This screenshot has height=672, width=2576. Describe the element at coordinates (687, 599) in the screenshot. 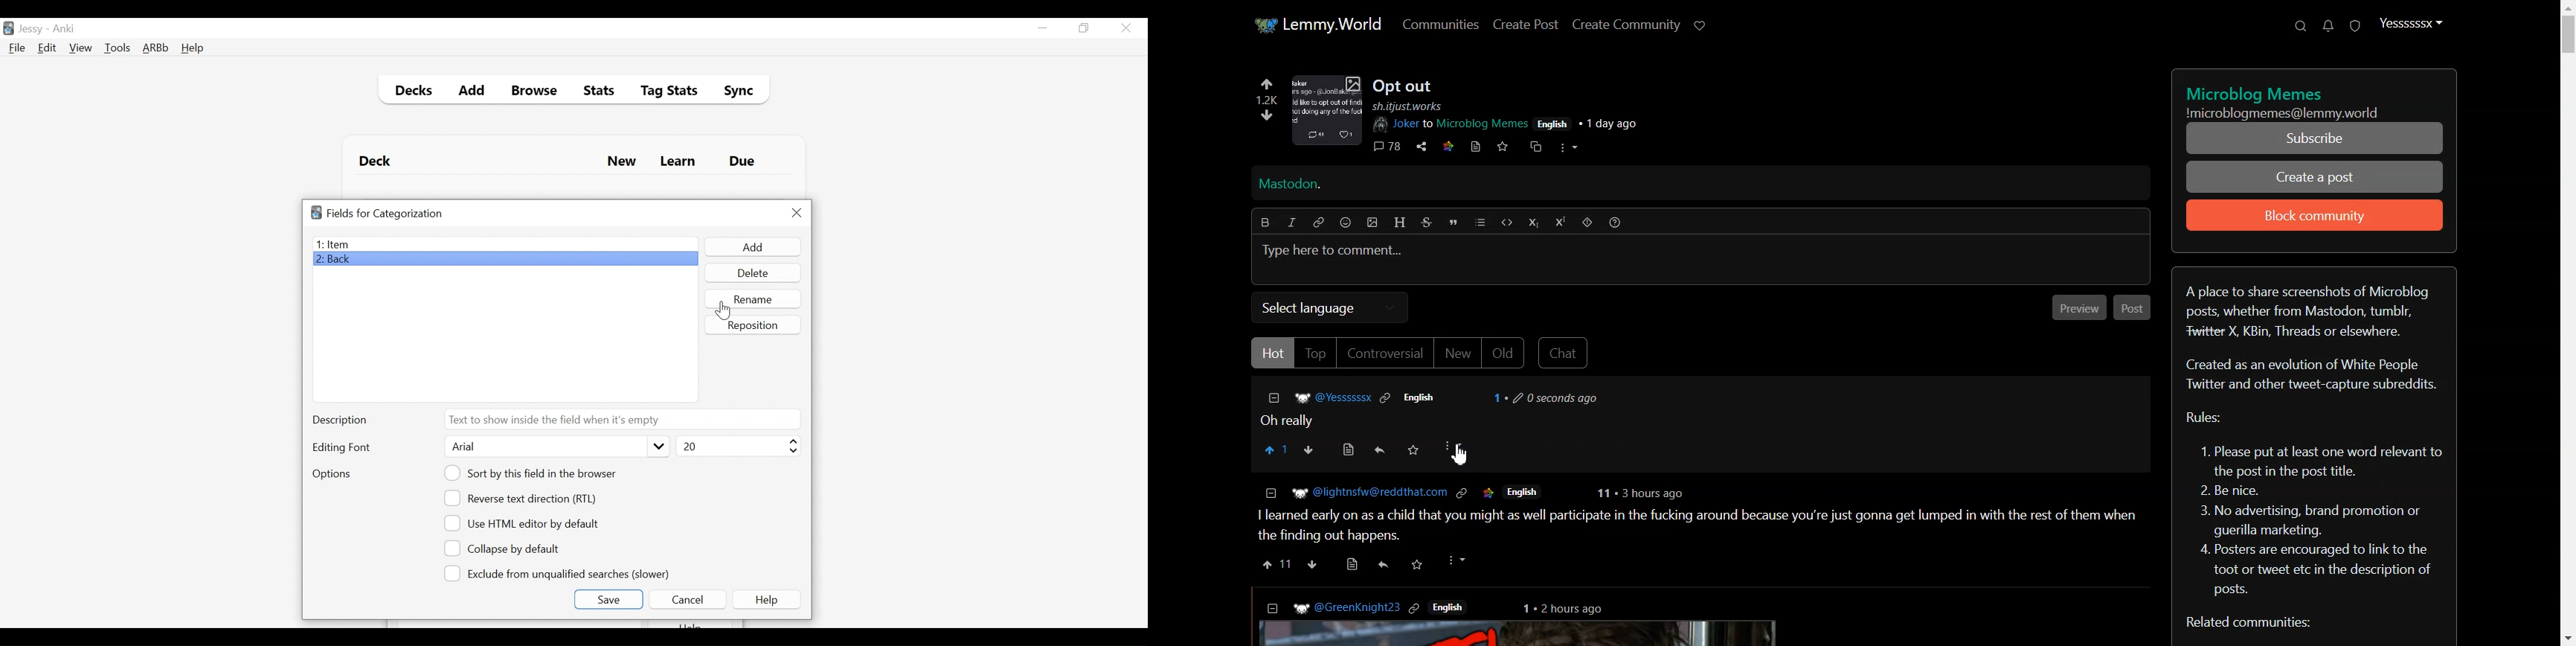

I see `Cancel` at that location.